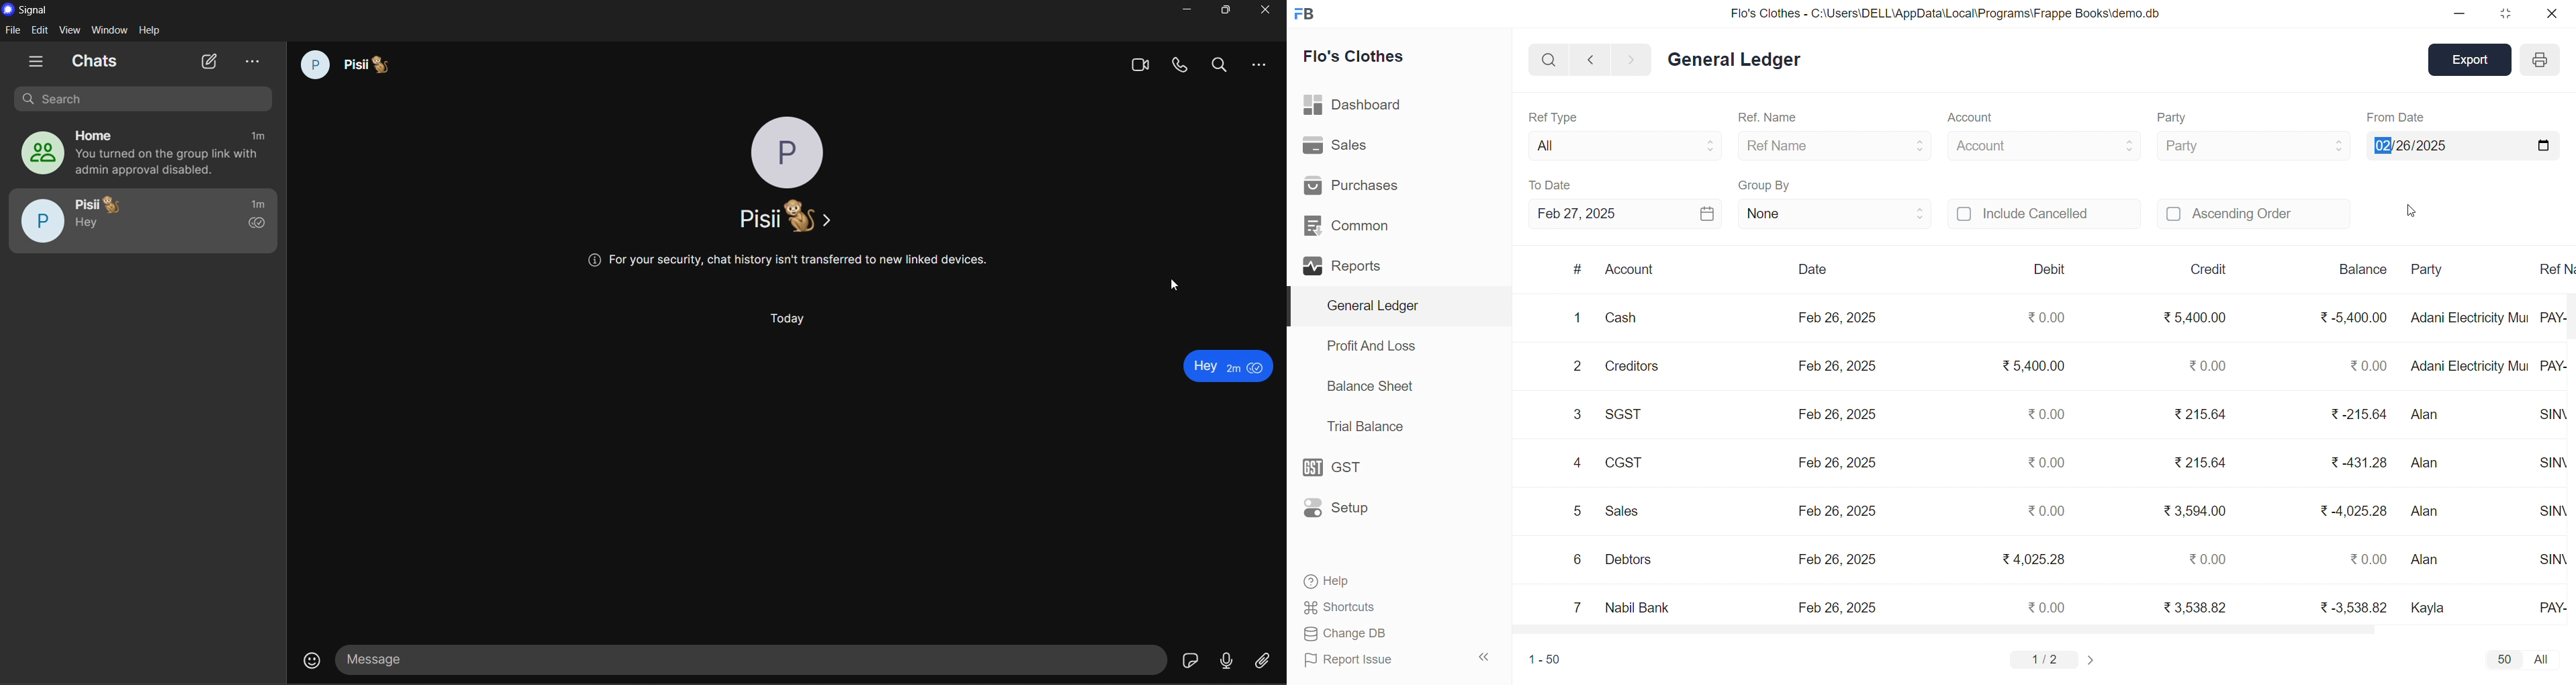 Image resolution: width=2576 pixels, height=700 pixels. Describe the element at coordinates (1577, 365) in the screenshot. I see `2` at that location.